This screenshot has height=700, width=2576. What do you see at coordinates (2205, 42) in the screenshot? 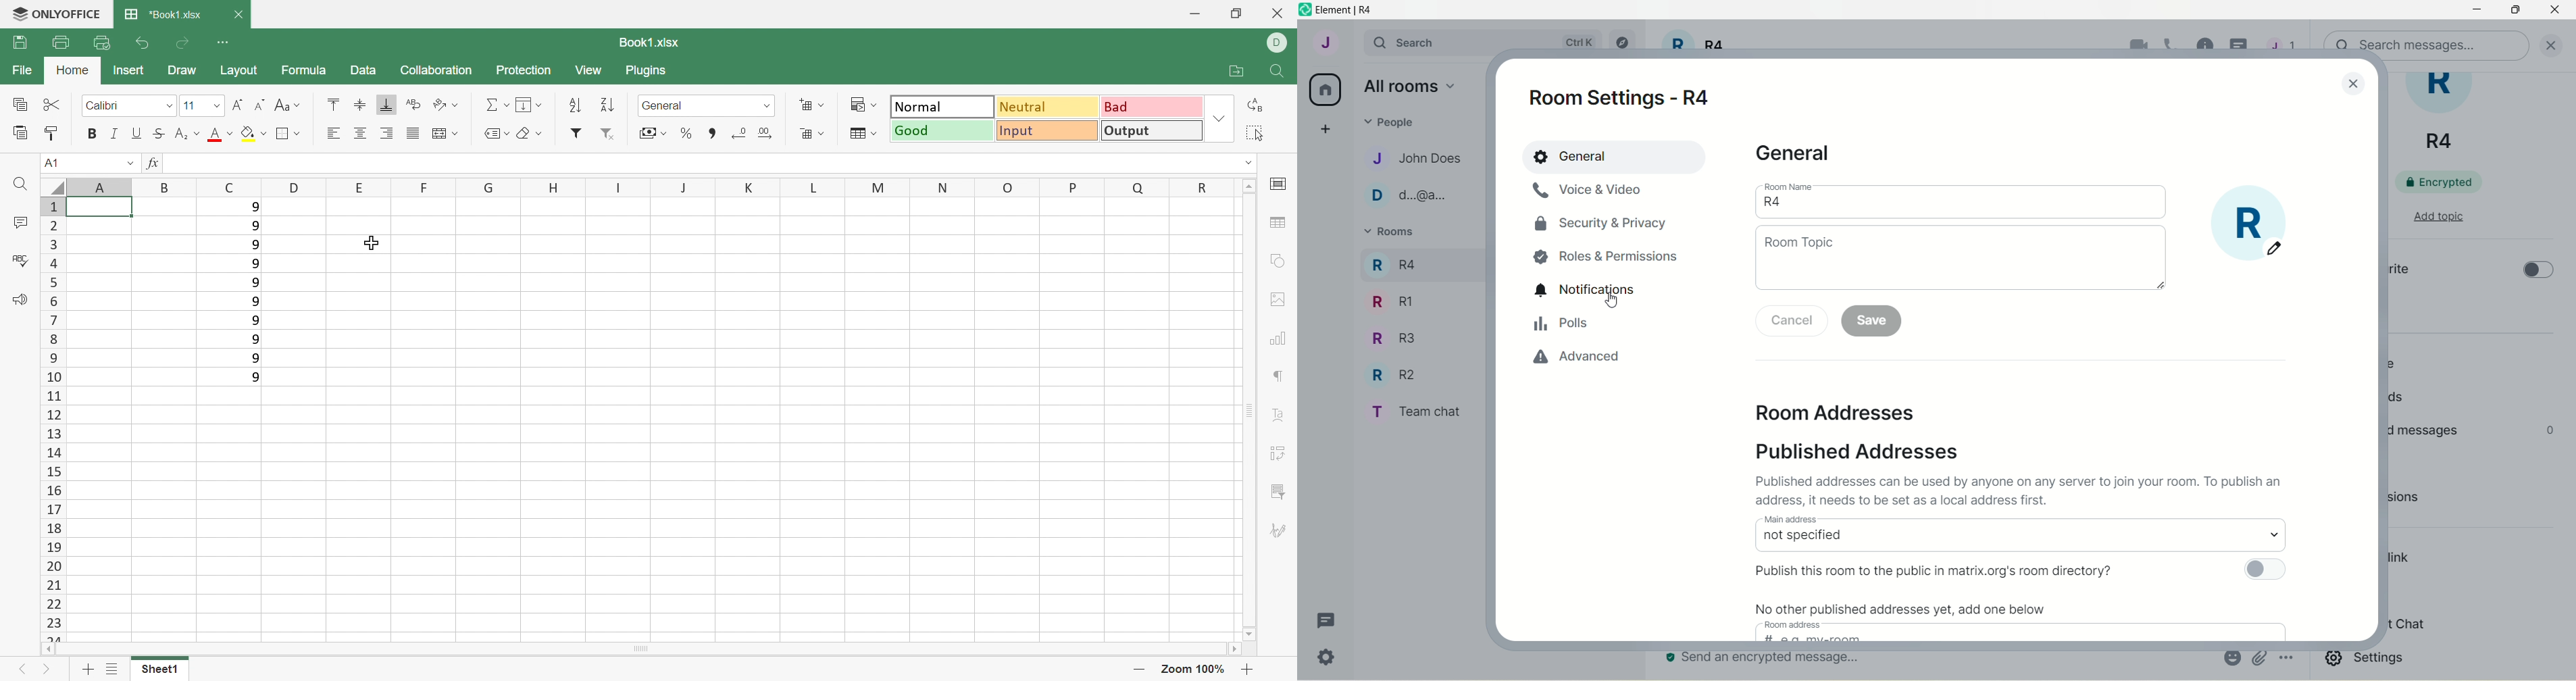
I see `room info` at bounding box center [2205, 42].